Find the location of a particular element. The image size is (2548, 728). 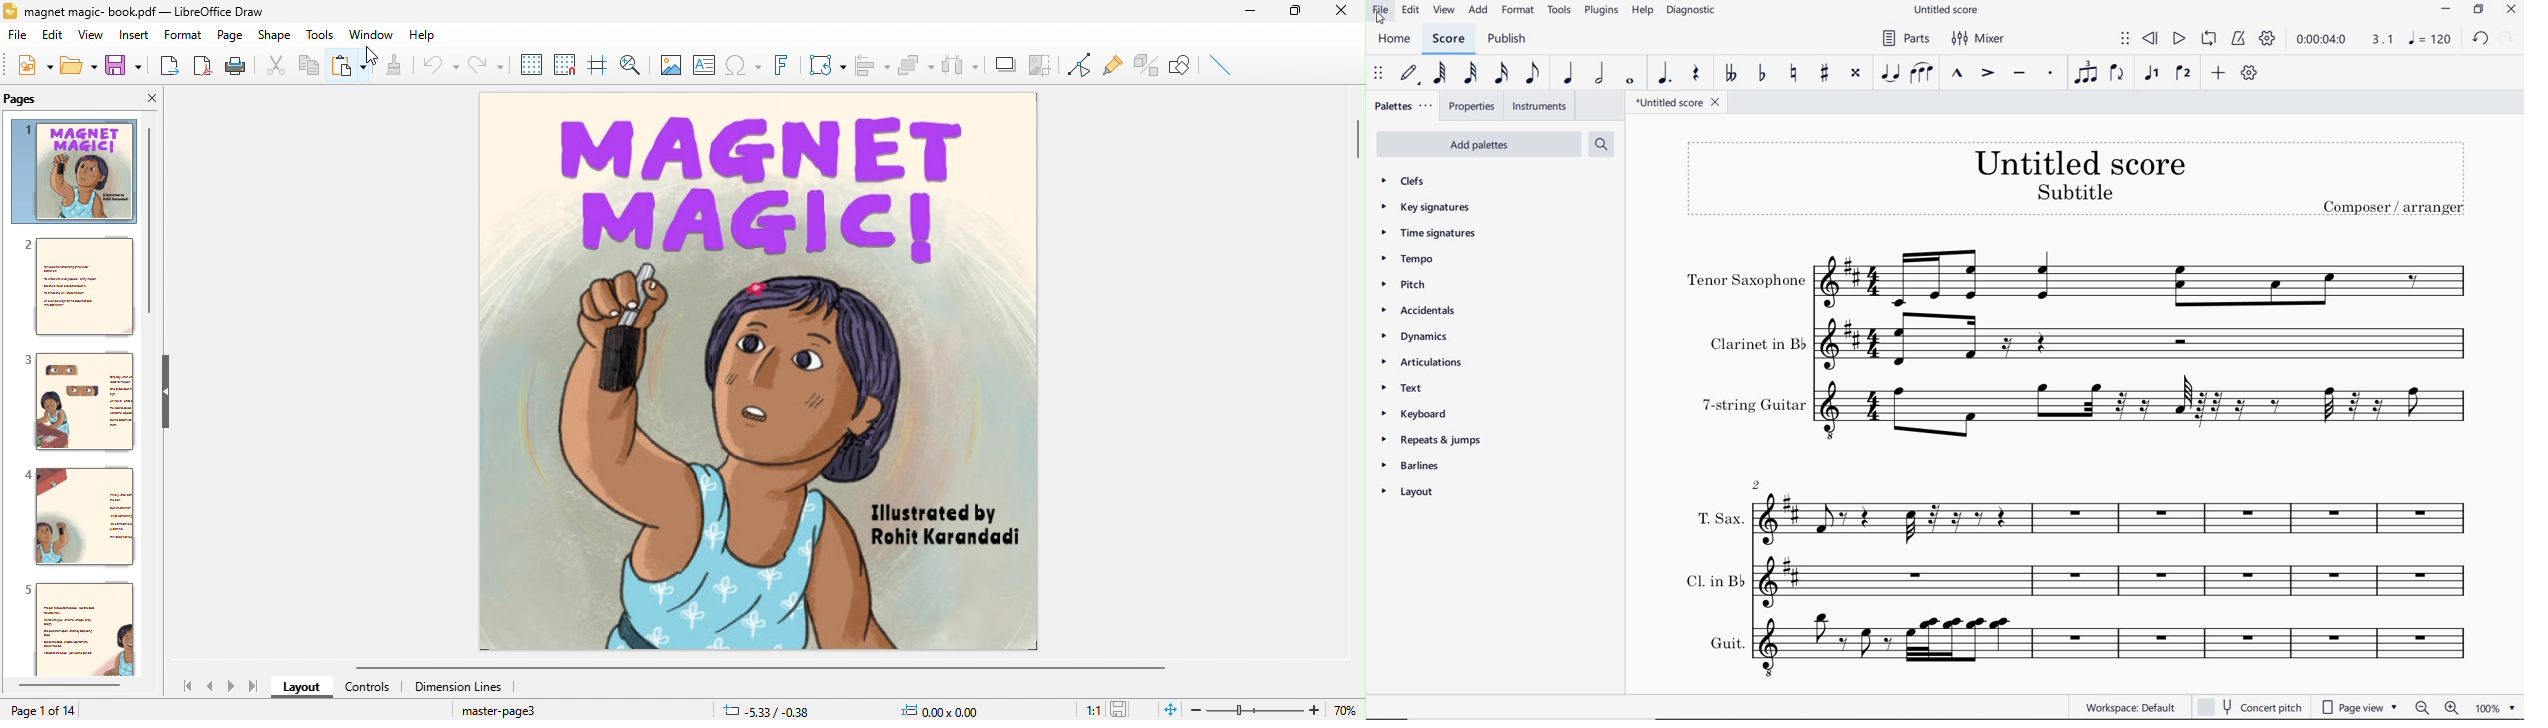

new is located at coordinates (31, 68).